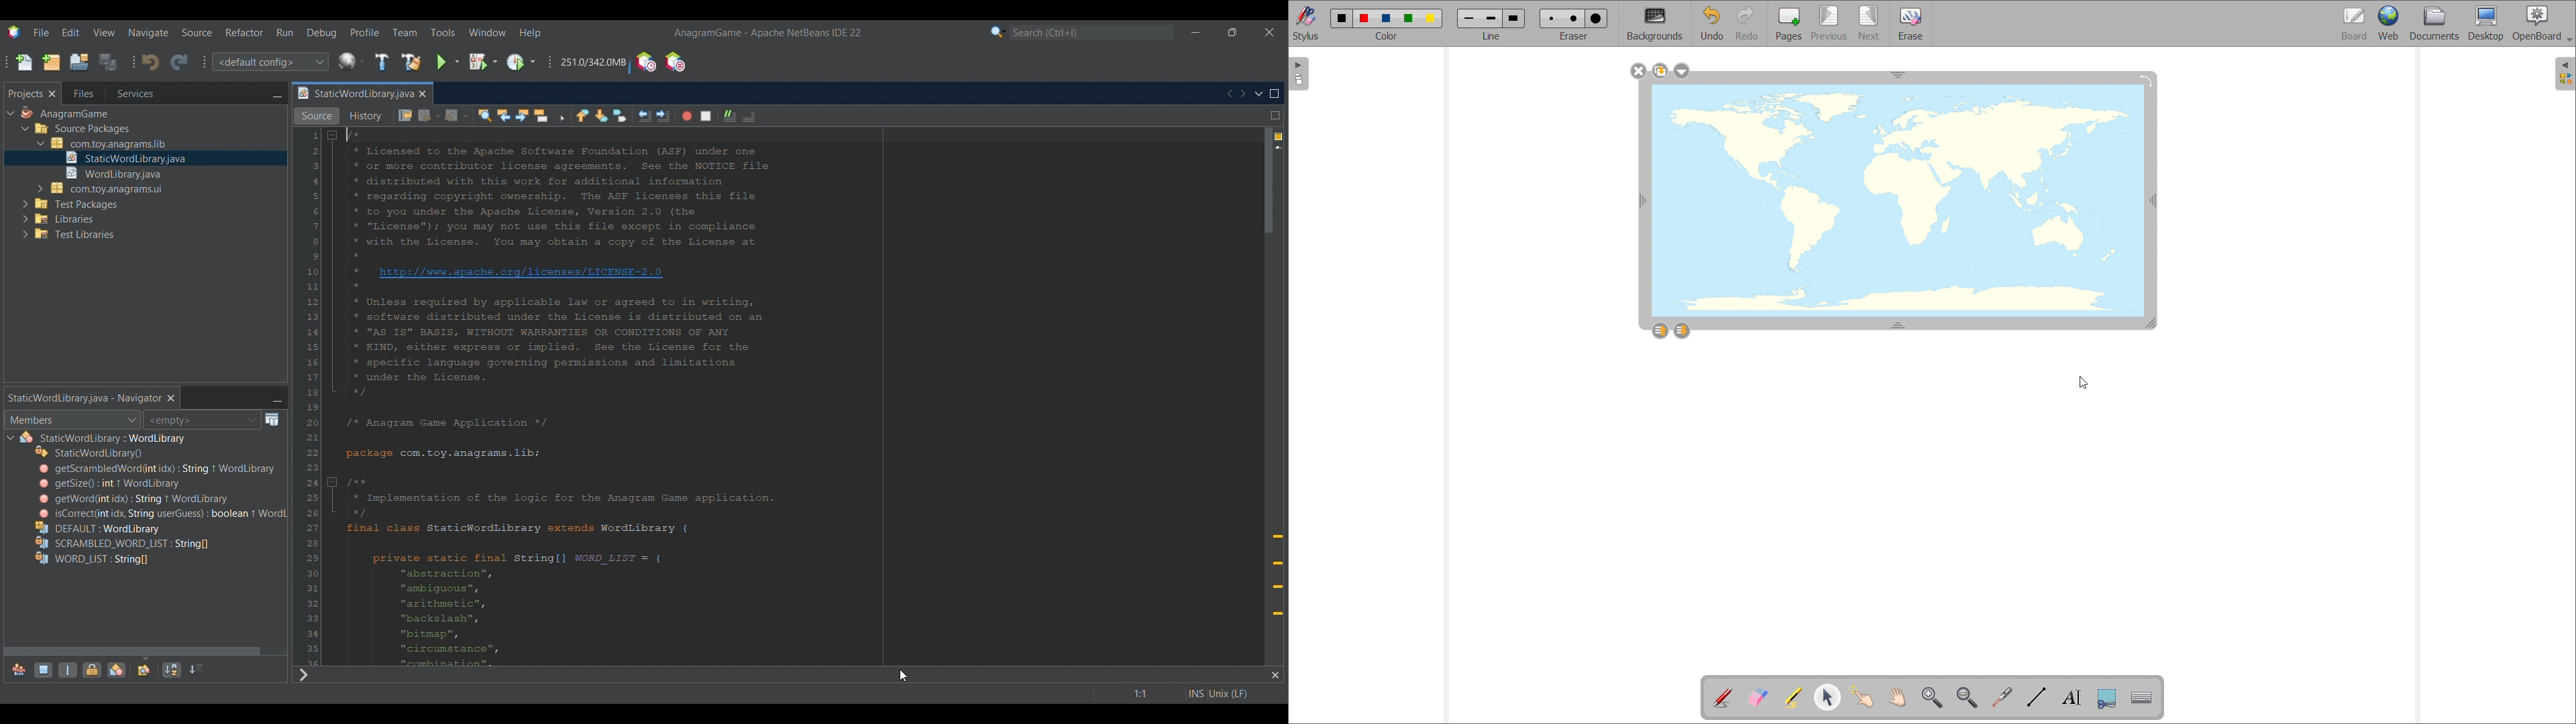 Image resolution: width=2576 pixels, height=728 pixels. What do you see at coordinates (117, 670) in the screenshot?
I see `Show inner classes` at bounding box center [117, 670].